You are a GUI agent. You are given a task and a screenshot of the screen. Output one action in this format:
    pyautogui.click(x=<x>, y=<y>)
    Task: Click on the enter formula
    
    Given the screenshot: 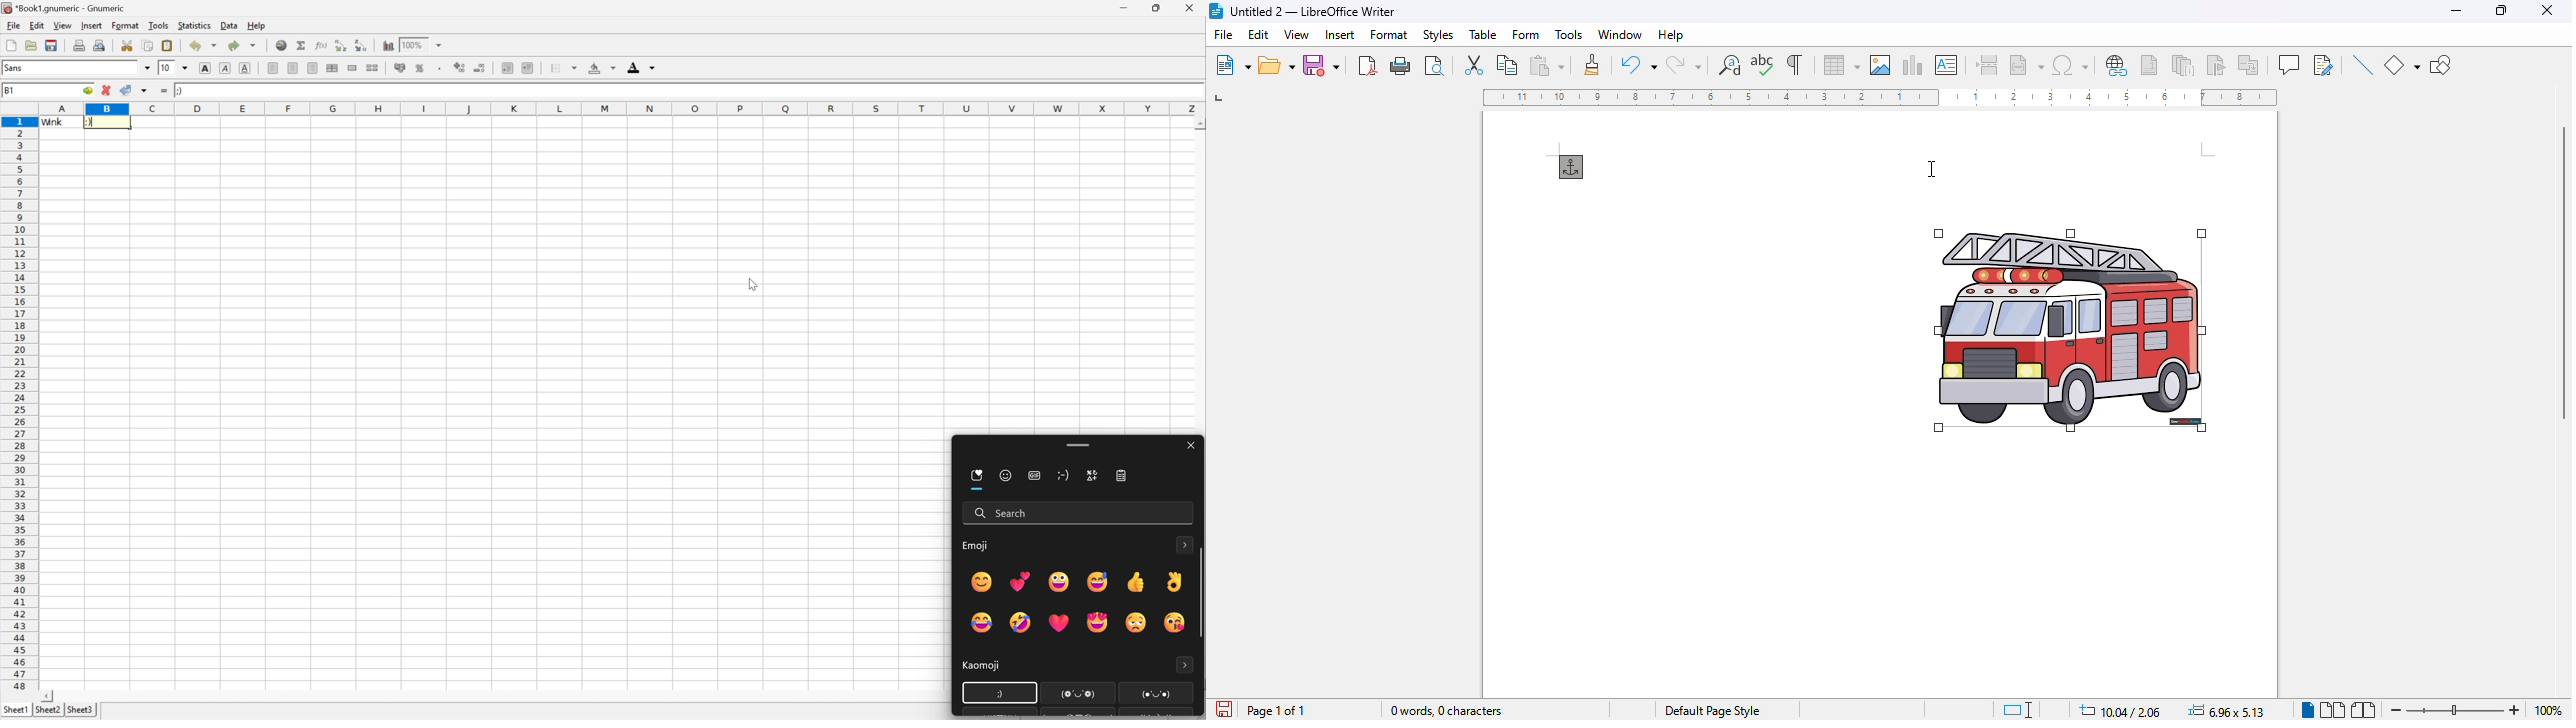 What is the action you would take?
    pyautogui.click(x=164, y=91)
    